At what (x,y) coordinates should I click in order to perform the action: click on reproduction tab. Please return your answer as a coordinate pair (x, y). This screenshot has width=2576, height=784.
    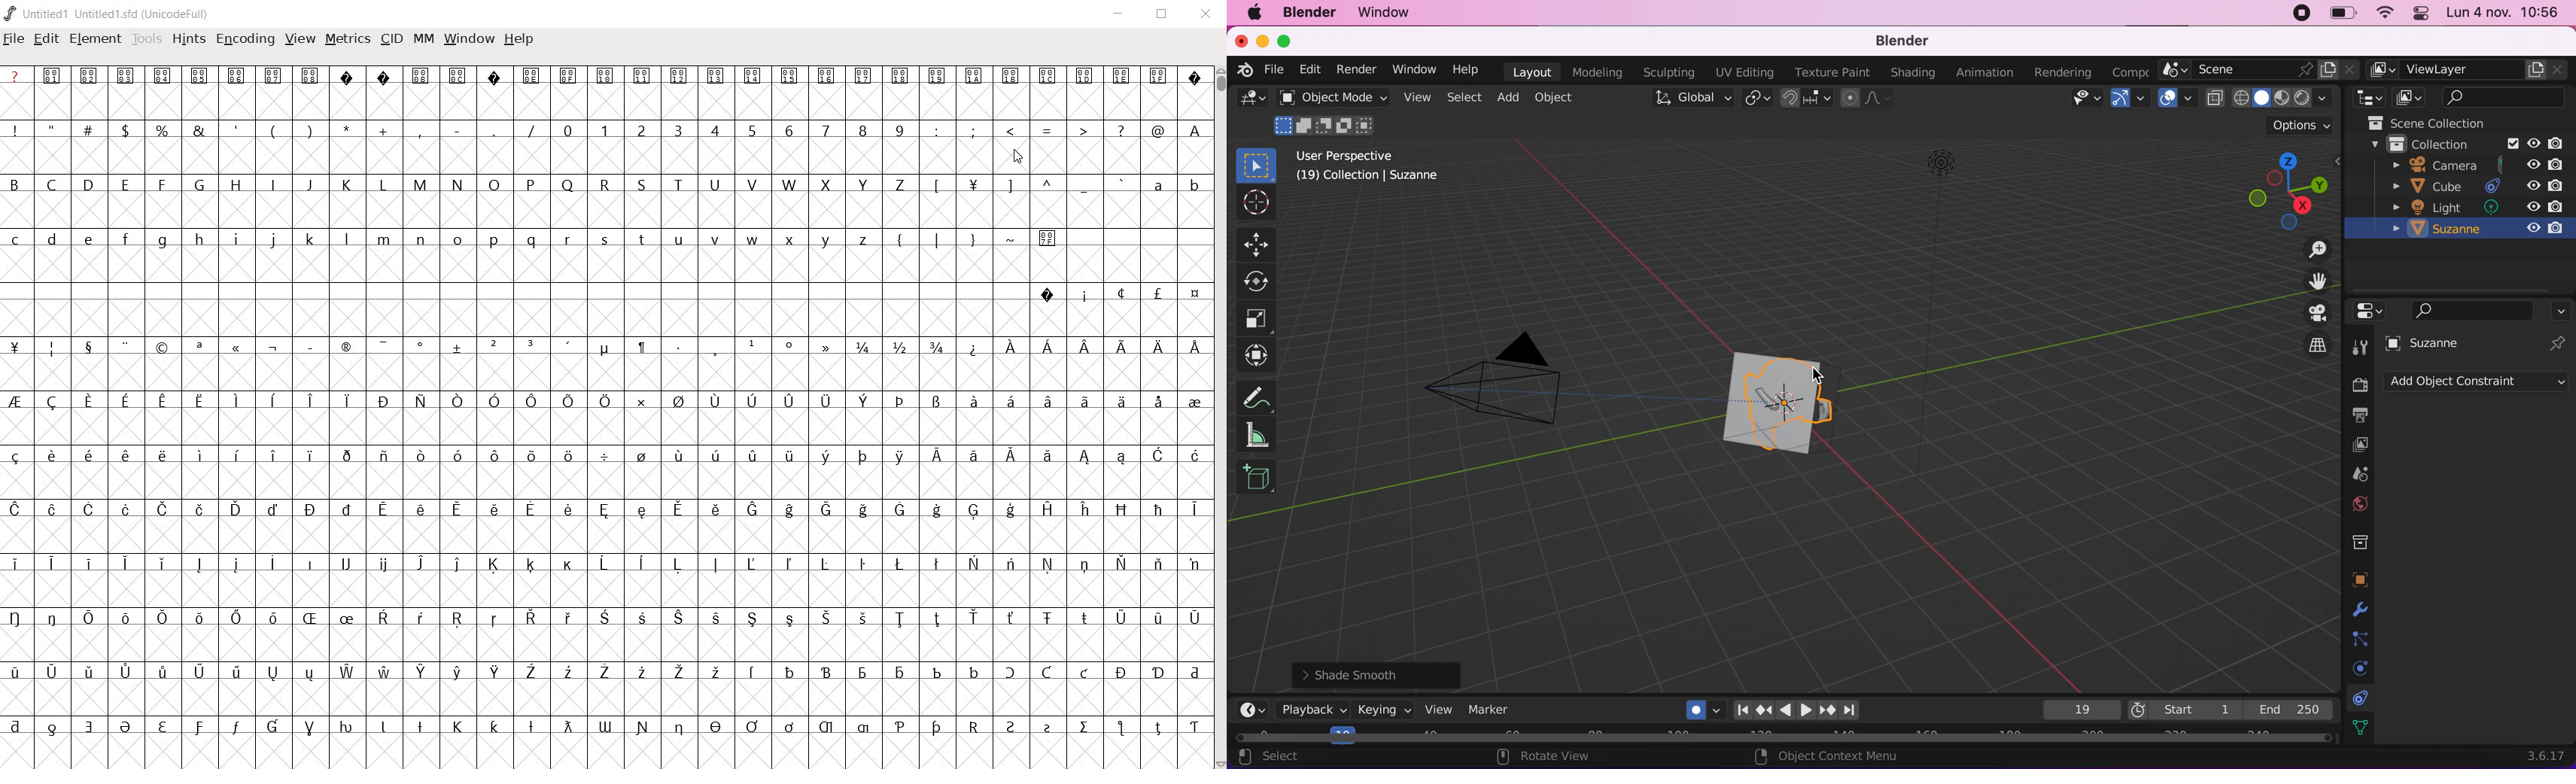
    Looking at the image, I should click on (1812, 707).